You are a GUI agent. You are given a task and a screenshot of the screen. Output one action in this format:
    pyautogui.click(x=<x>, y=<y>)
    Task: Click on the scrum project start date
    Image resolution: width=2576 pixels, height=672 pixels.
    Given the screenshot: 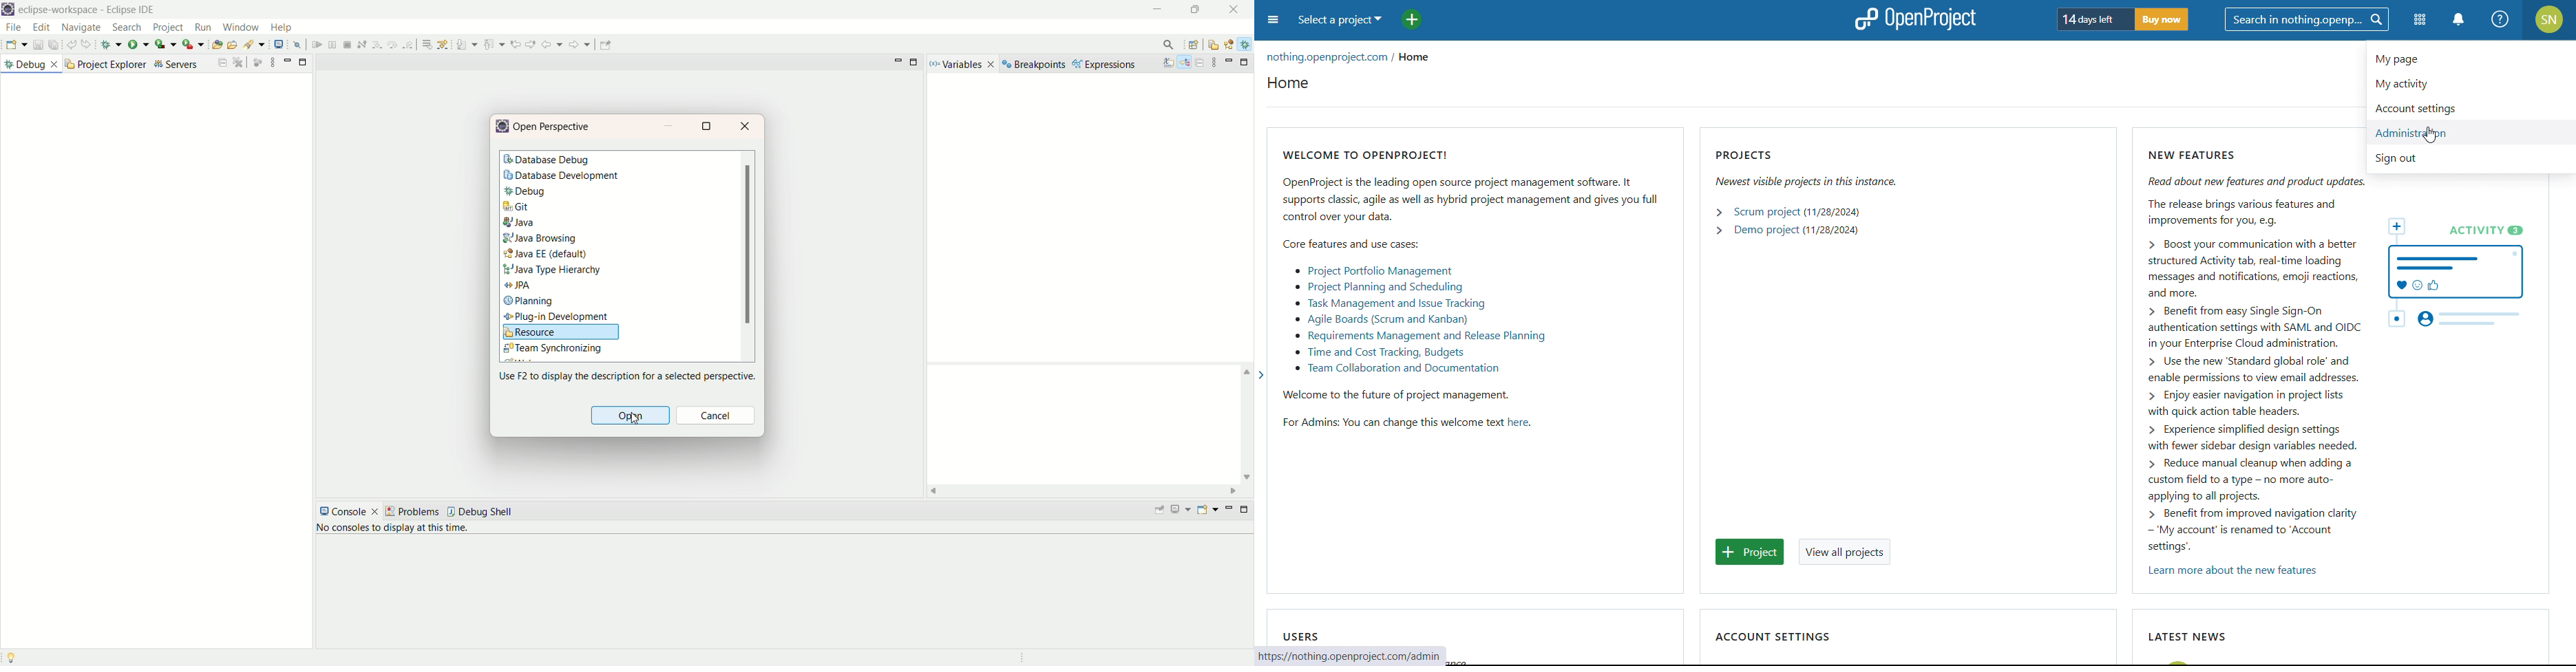 What is the action you would take?
    pyautogui.click(x=1832, y=212)
    